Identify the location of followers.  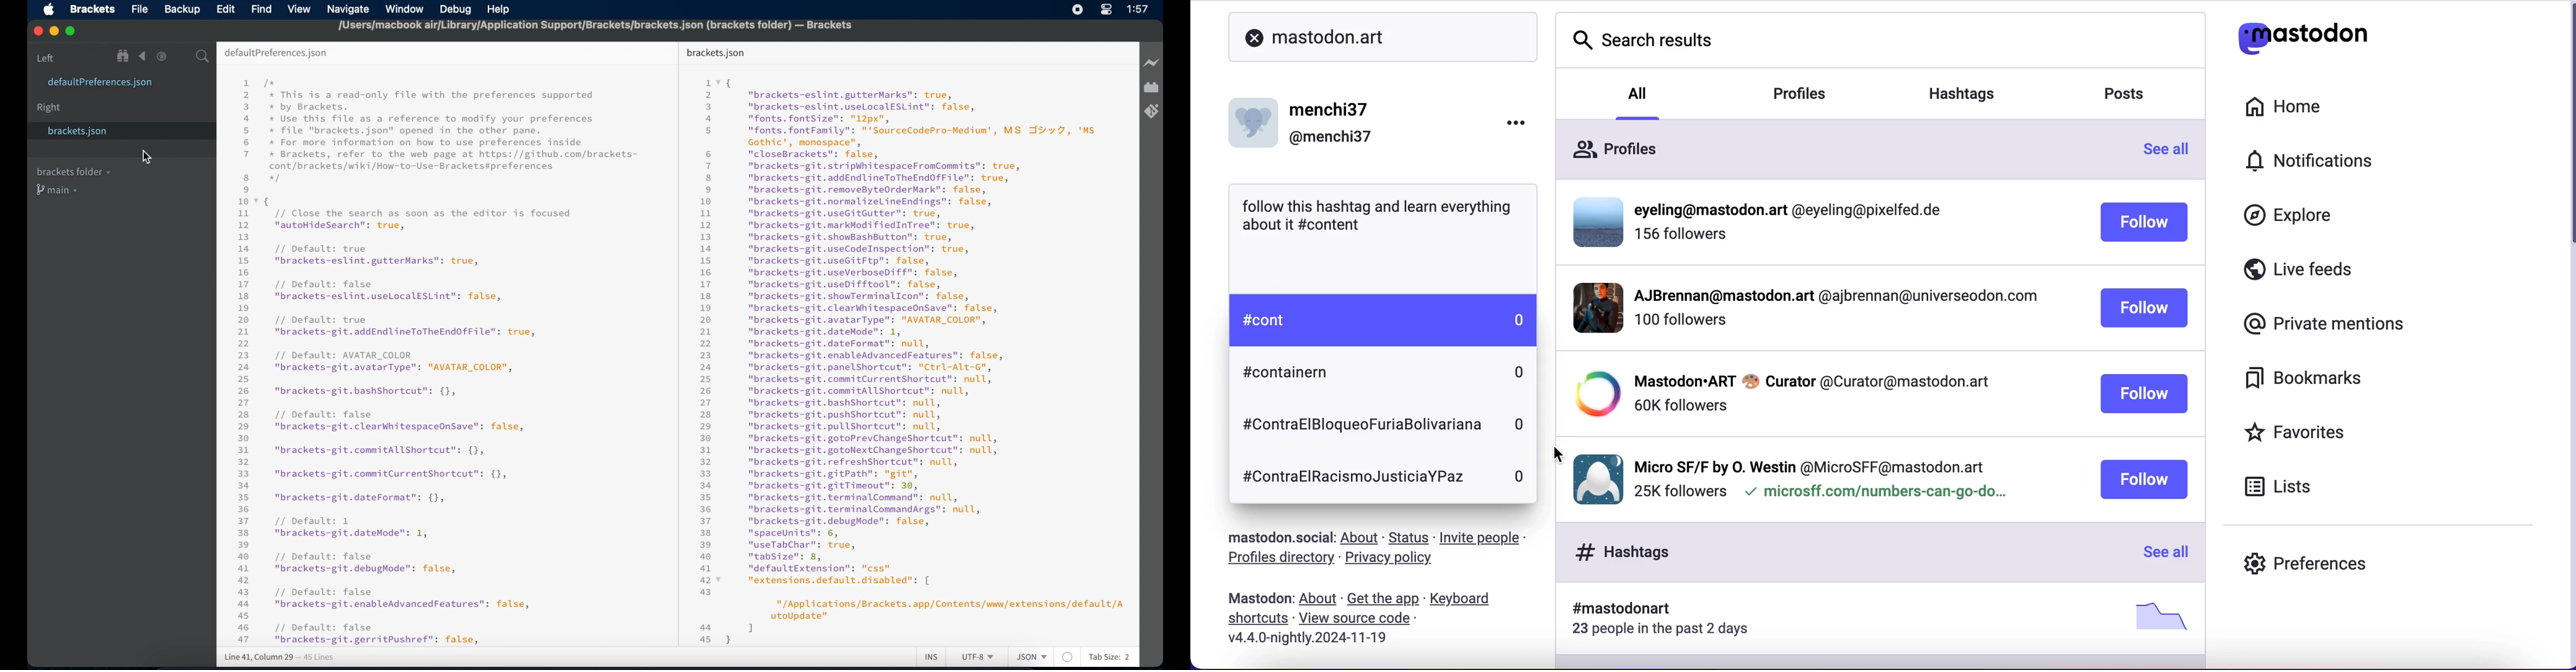
(1679, 492).